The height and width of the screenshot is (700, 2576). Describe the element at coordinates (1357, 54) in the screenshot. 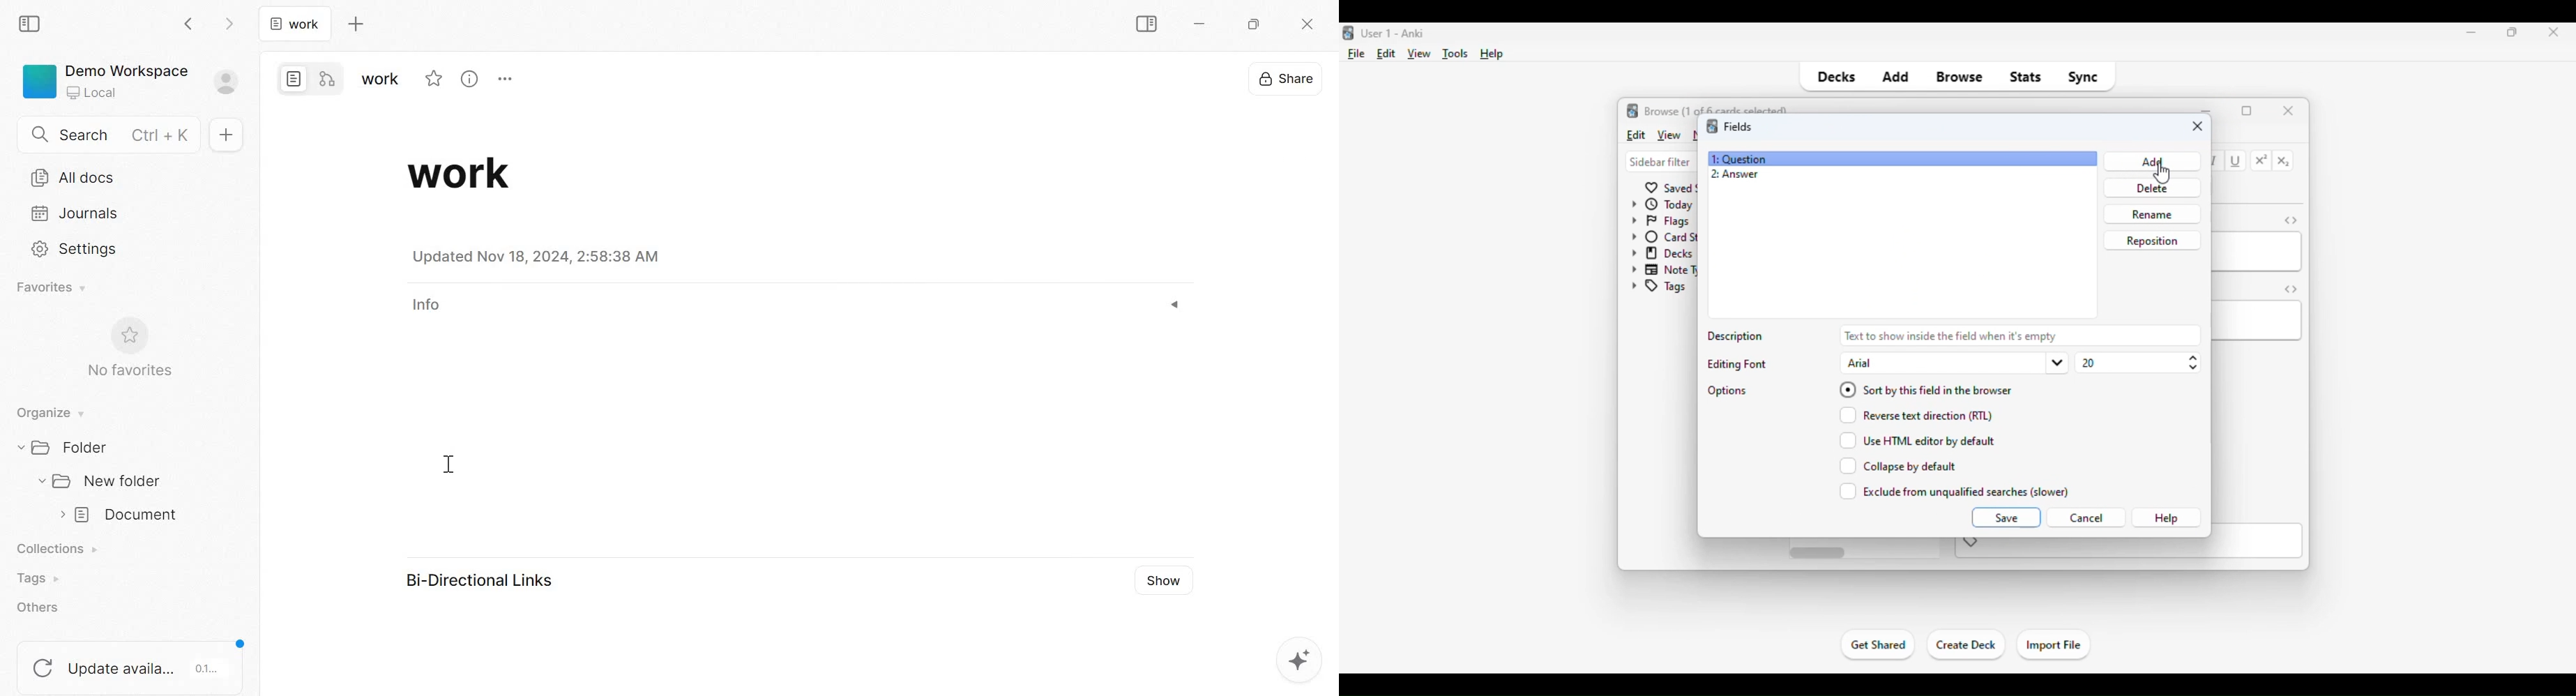

I see `file` at that location.